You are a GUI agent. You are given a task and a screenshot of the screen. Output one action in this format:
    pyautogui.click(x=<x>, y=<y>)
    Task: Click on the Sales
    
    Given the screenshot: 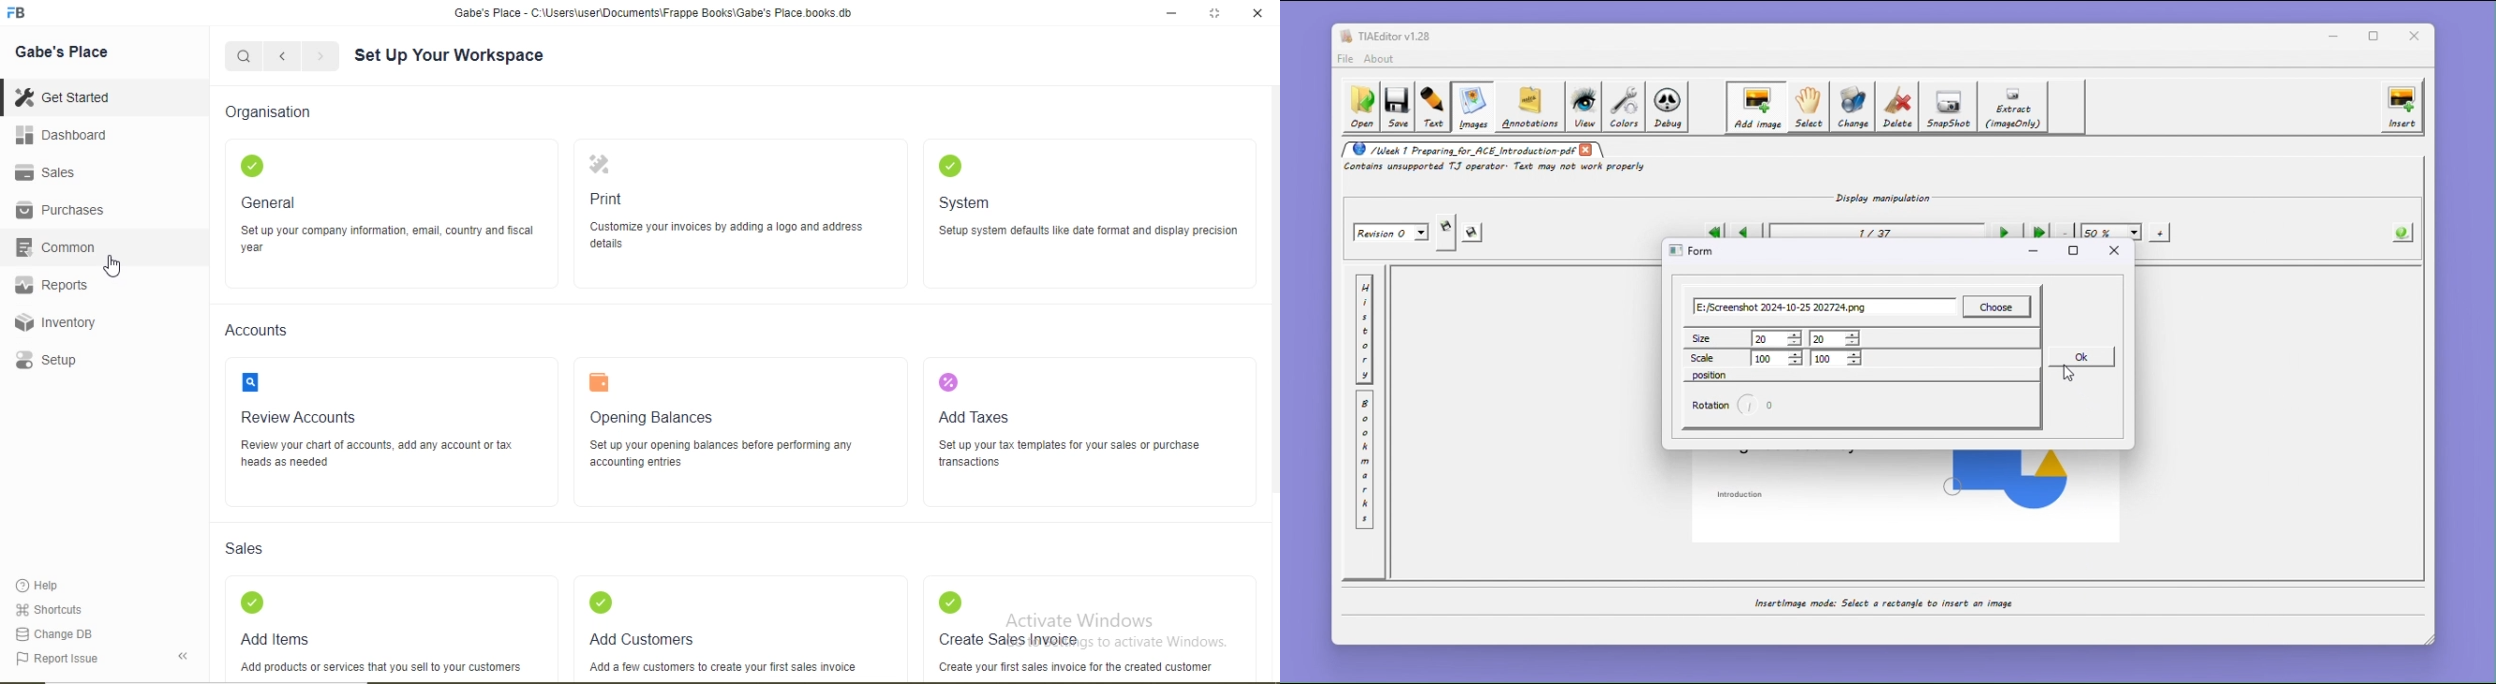 What is the action you would take?
    pyautogui.click(x=244, y=548)
    